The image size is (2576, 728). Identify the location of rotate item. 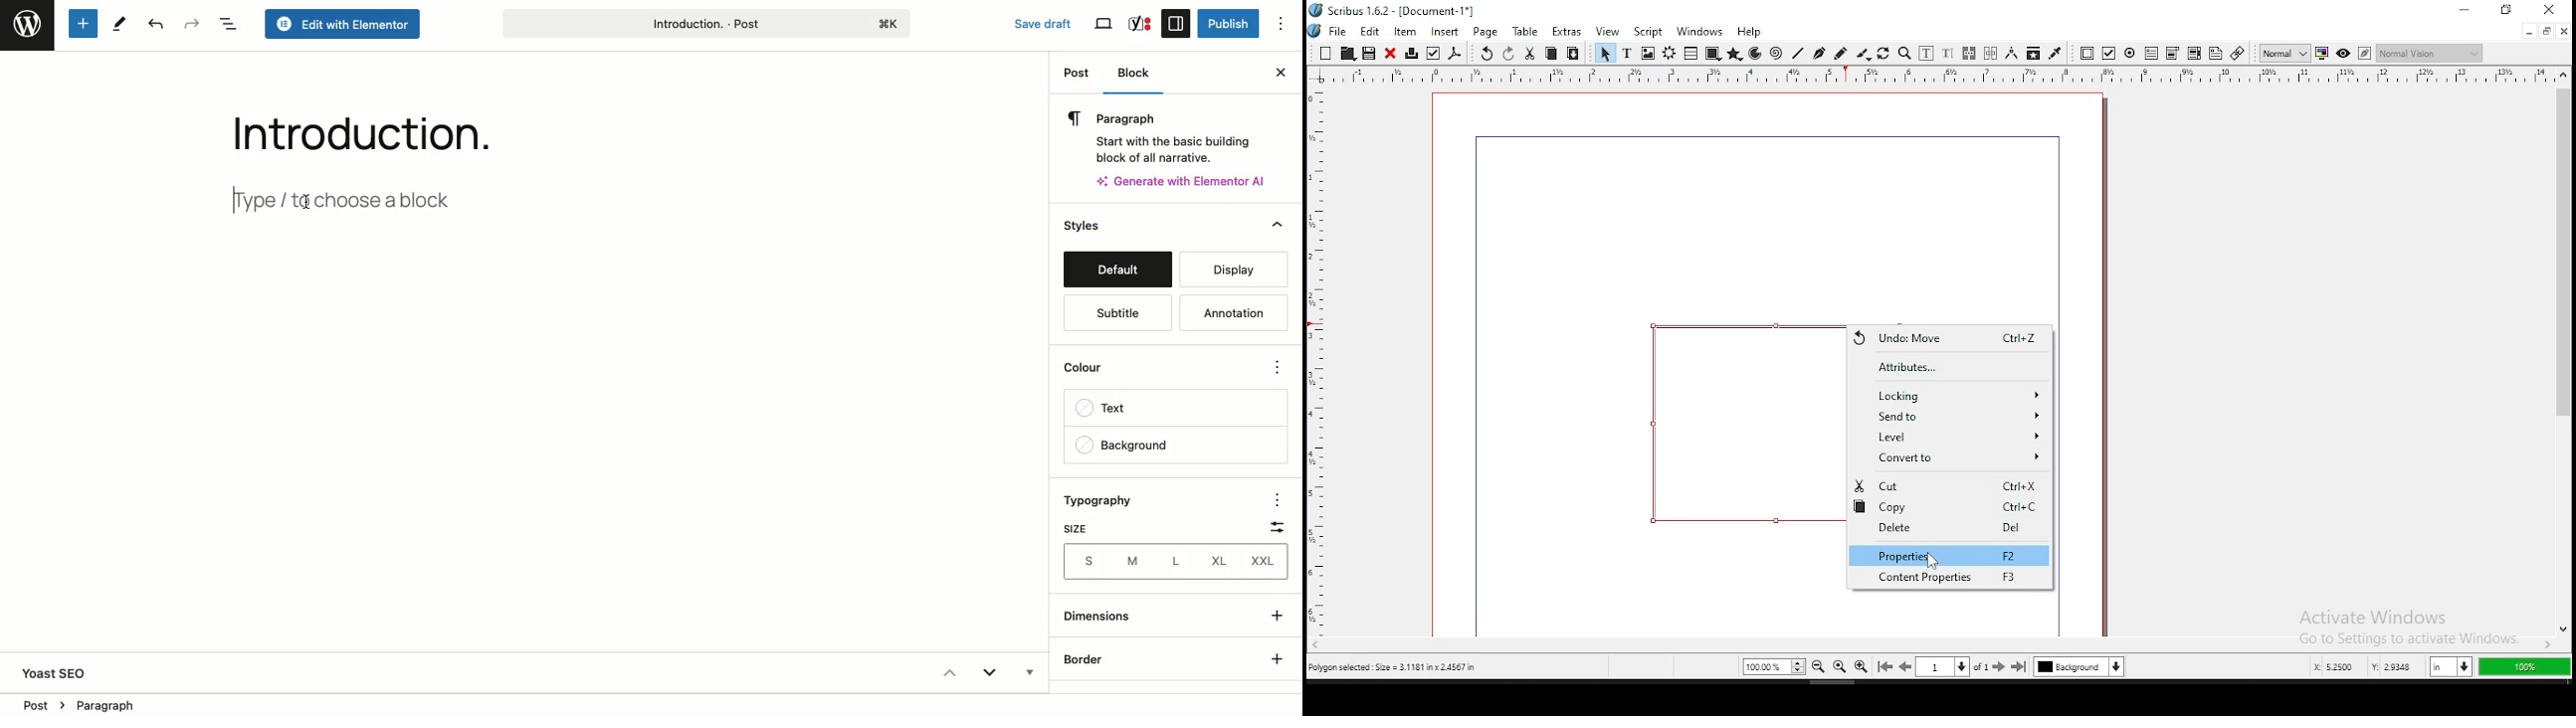
(1883, 54).